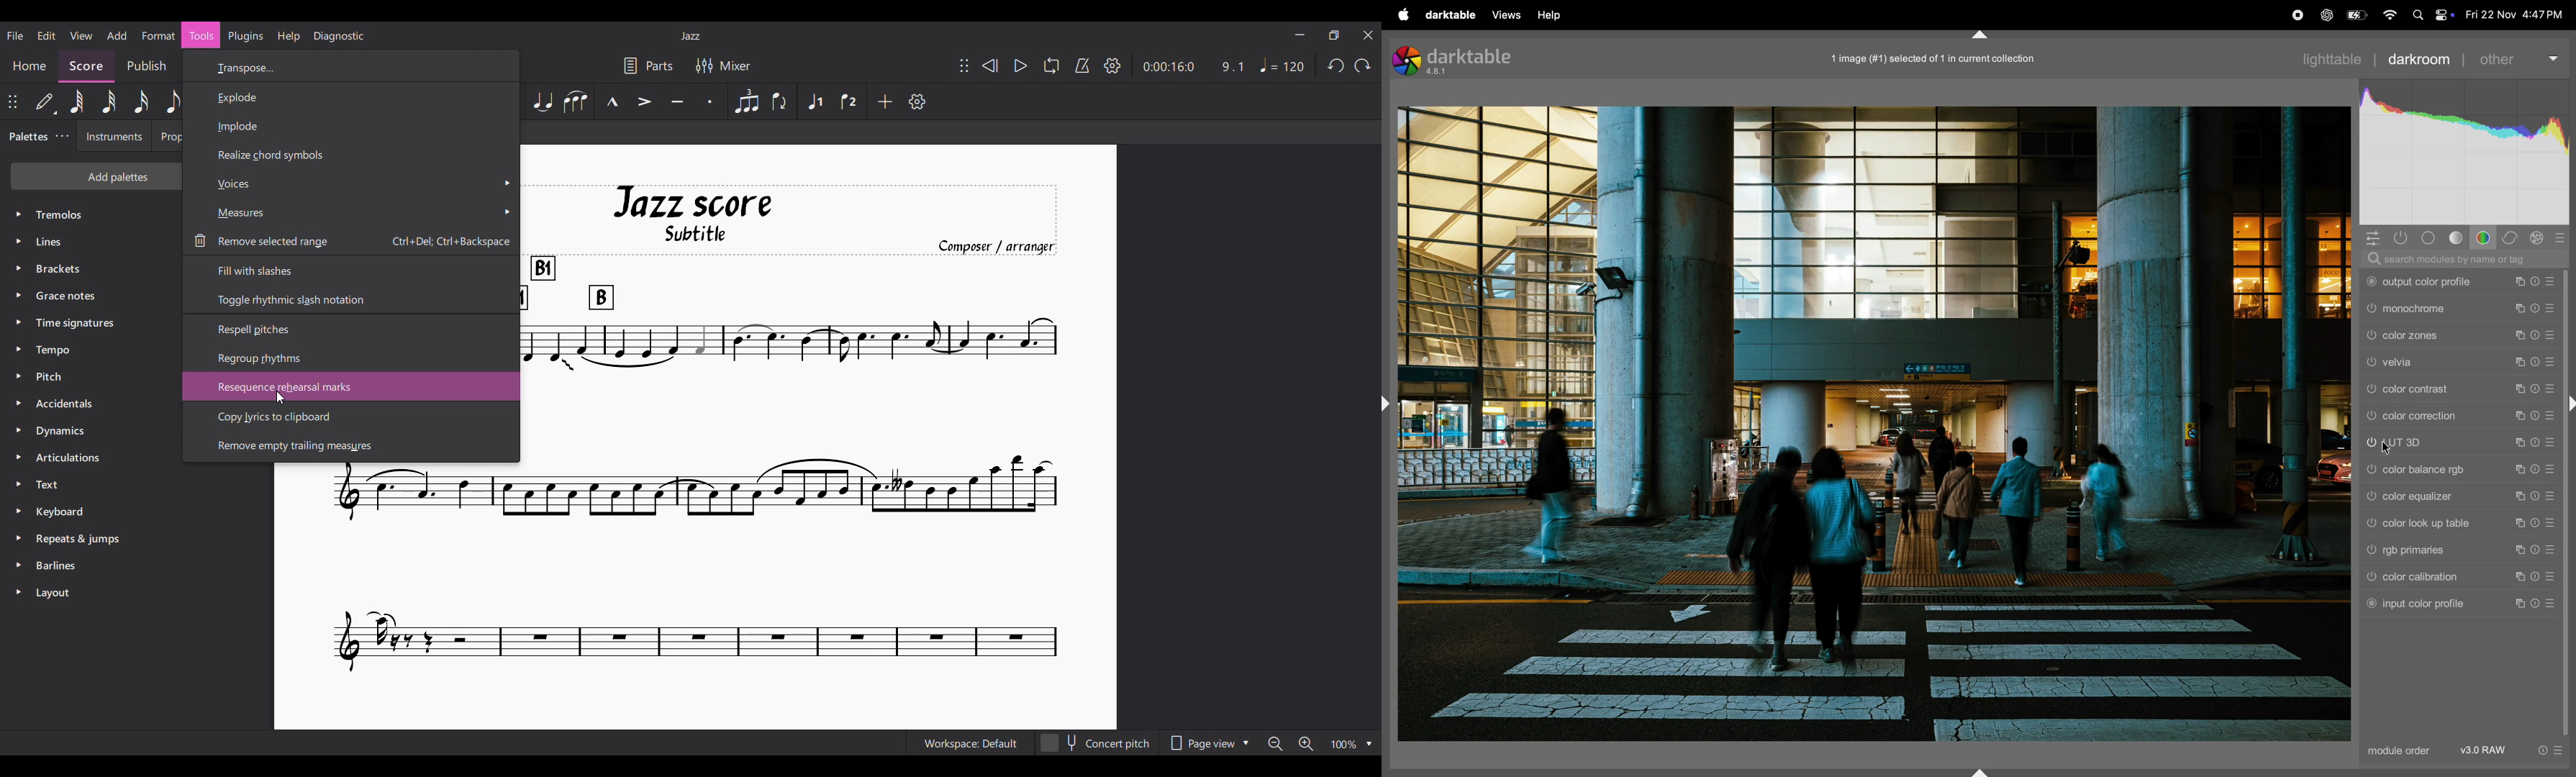 The width and height of the screenshot is (2576, 784). Describe the element at coordinates (350, 96) in the screenshot. I see `Explode` at that location.